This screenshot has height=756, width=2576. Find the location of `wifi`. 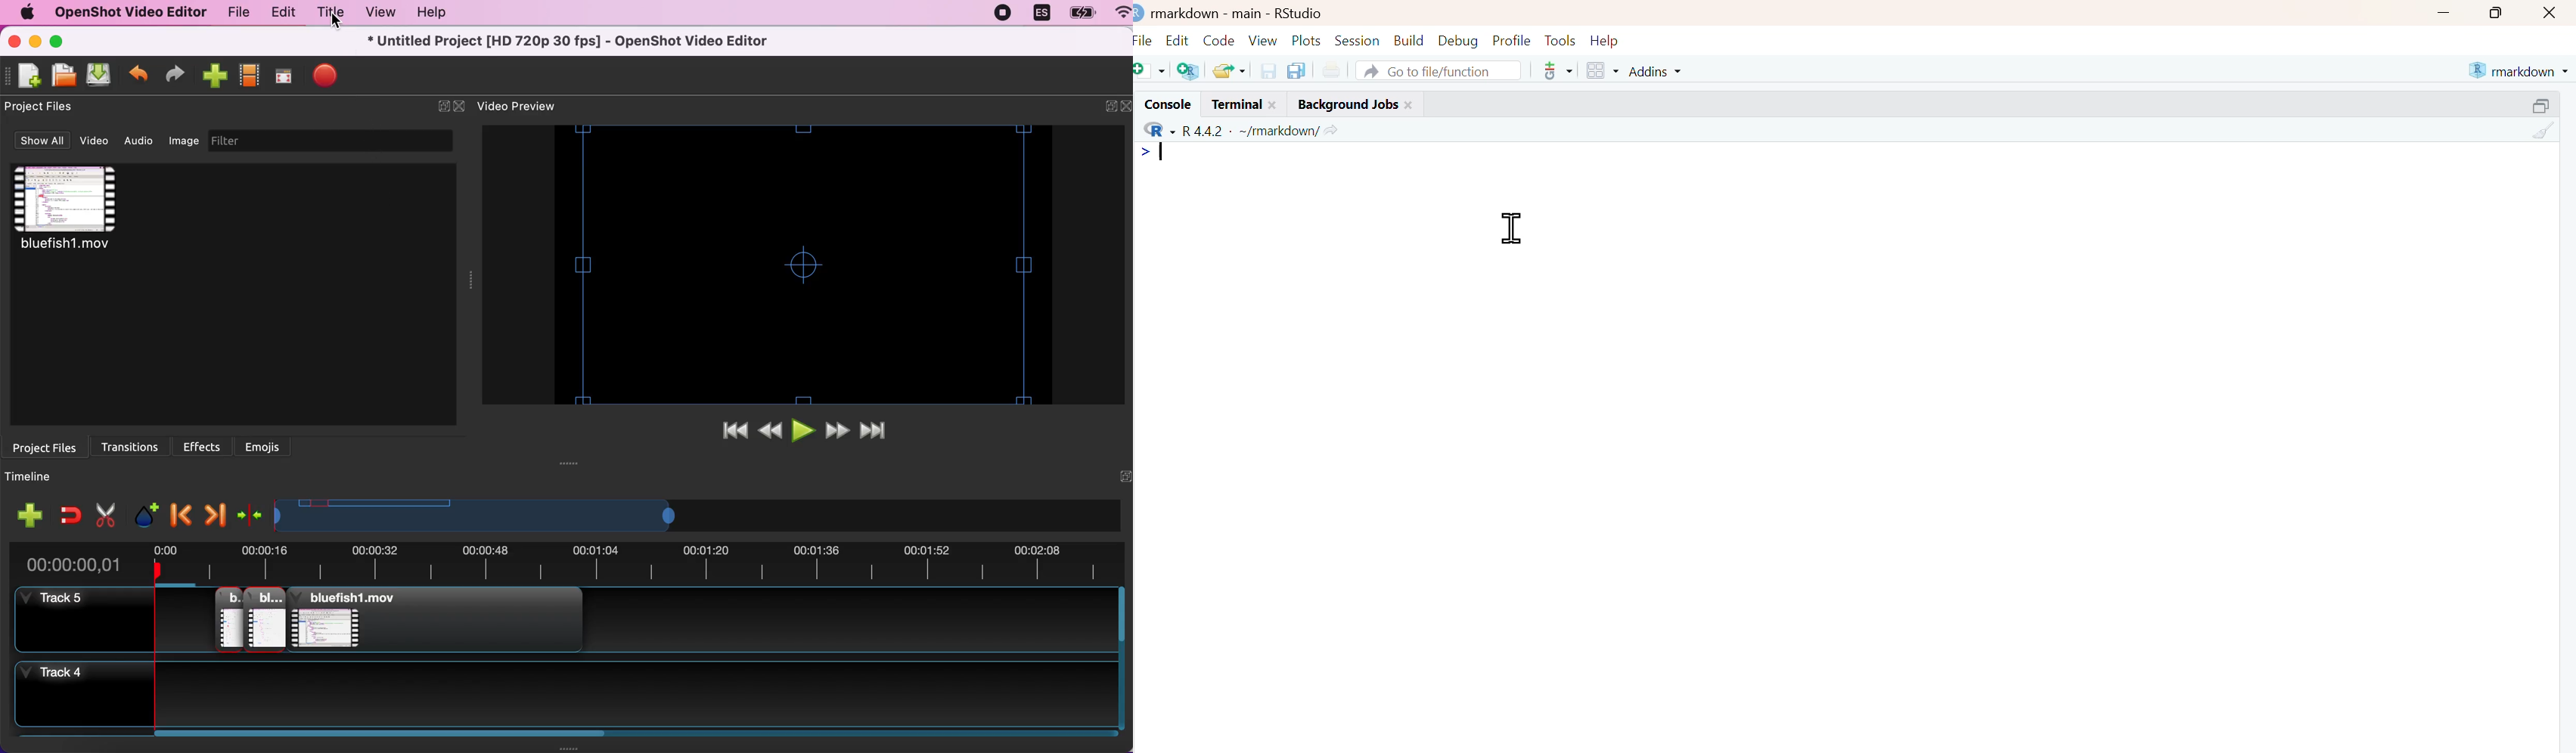

wifi is located at coordinates (1118, 14).